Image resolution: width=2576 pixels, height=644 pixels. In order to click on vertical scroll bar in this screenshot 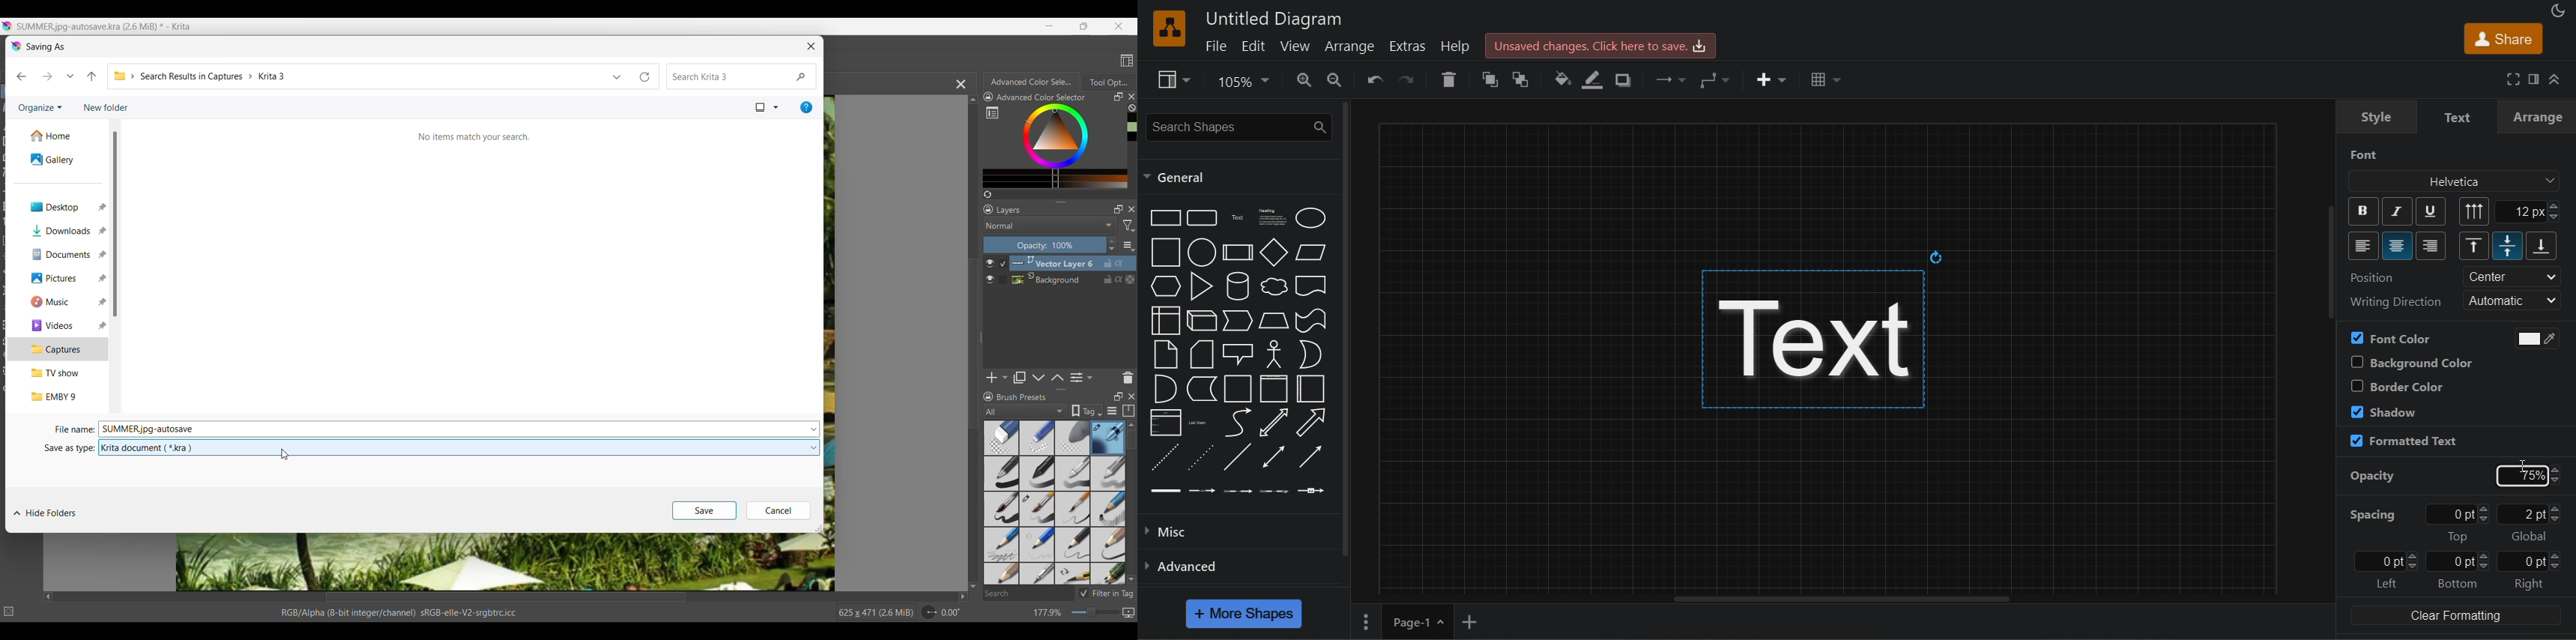, I will do `click(1345, 328)`.